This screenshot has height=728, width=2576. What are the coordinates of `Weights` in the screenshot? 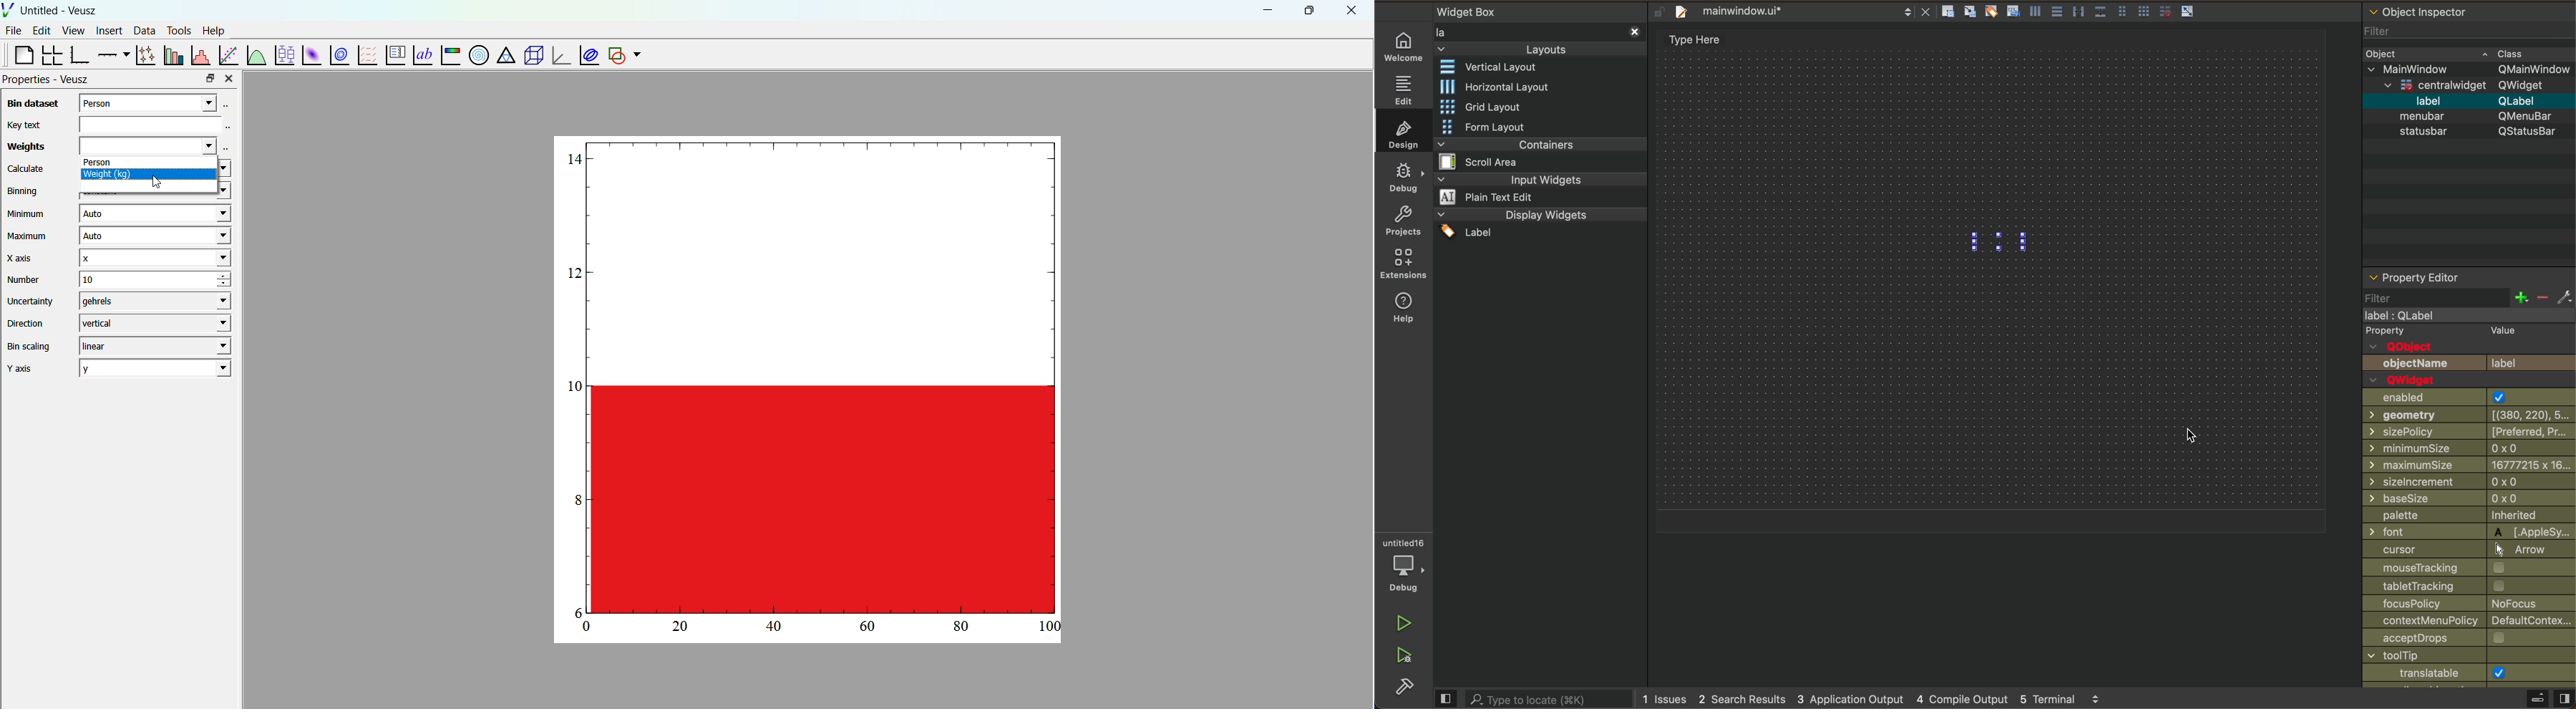 It's located at (24, 148).